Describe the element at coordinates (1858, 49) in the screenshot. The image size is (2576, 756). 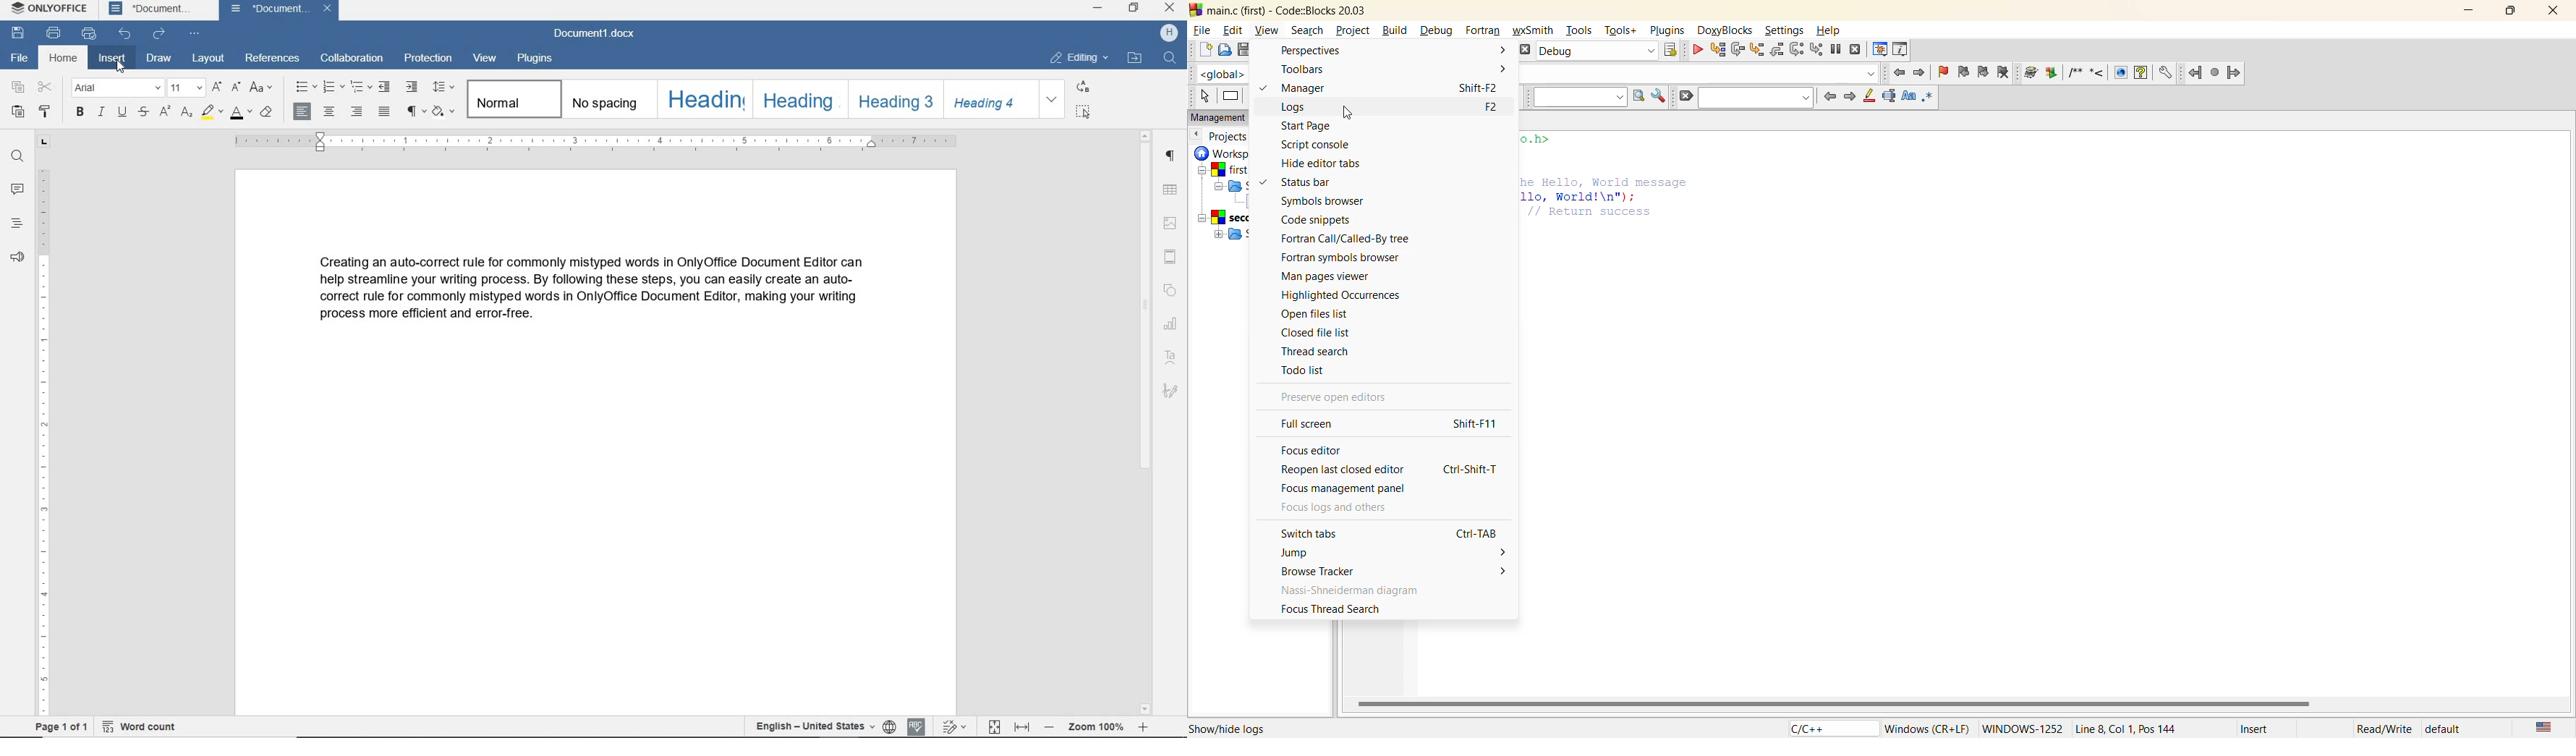
I see `stop debugger` at that location.